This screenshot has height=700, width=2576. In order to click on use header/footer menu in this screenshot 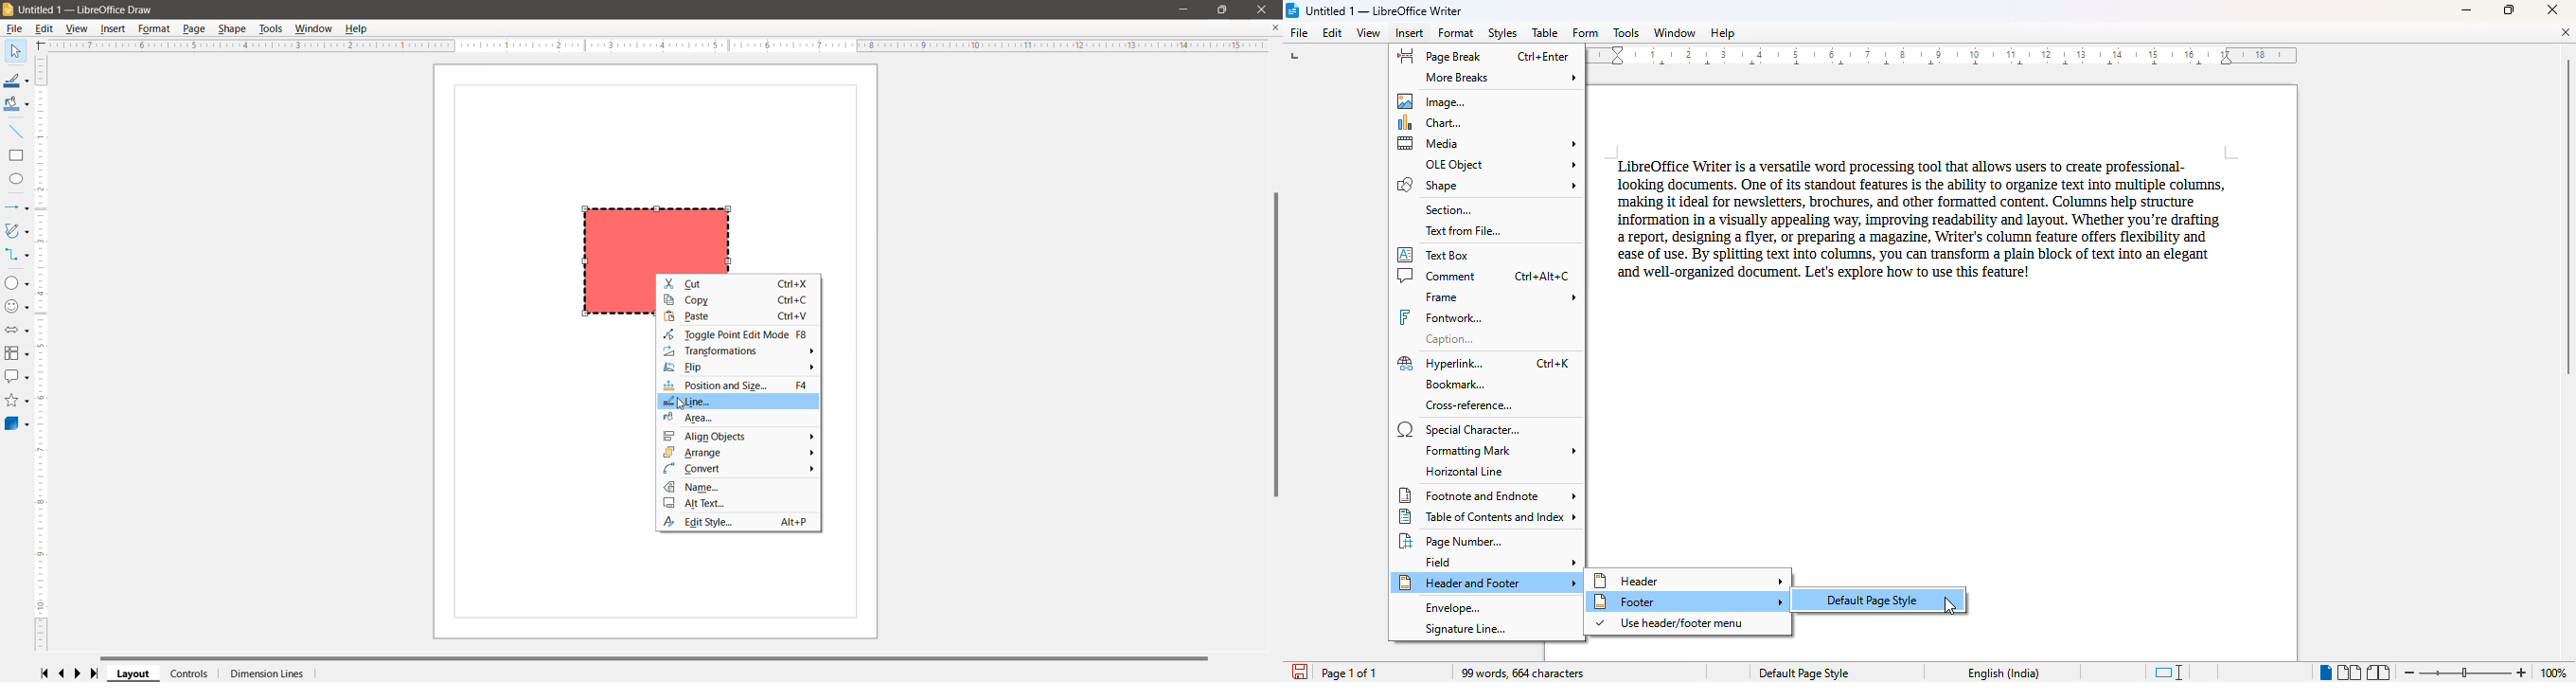, I will do `click(1671, 623)`.